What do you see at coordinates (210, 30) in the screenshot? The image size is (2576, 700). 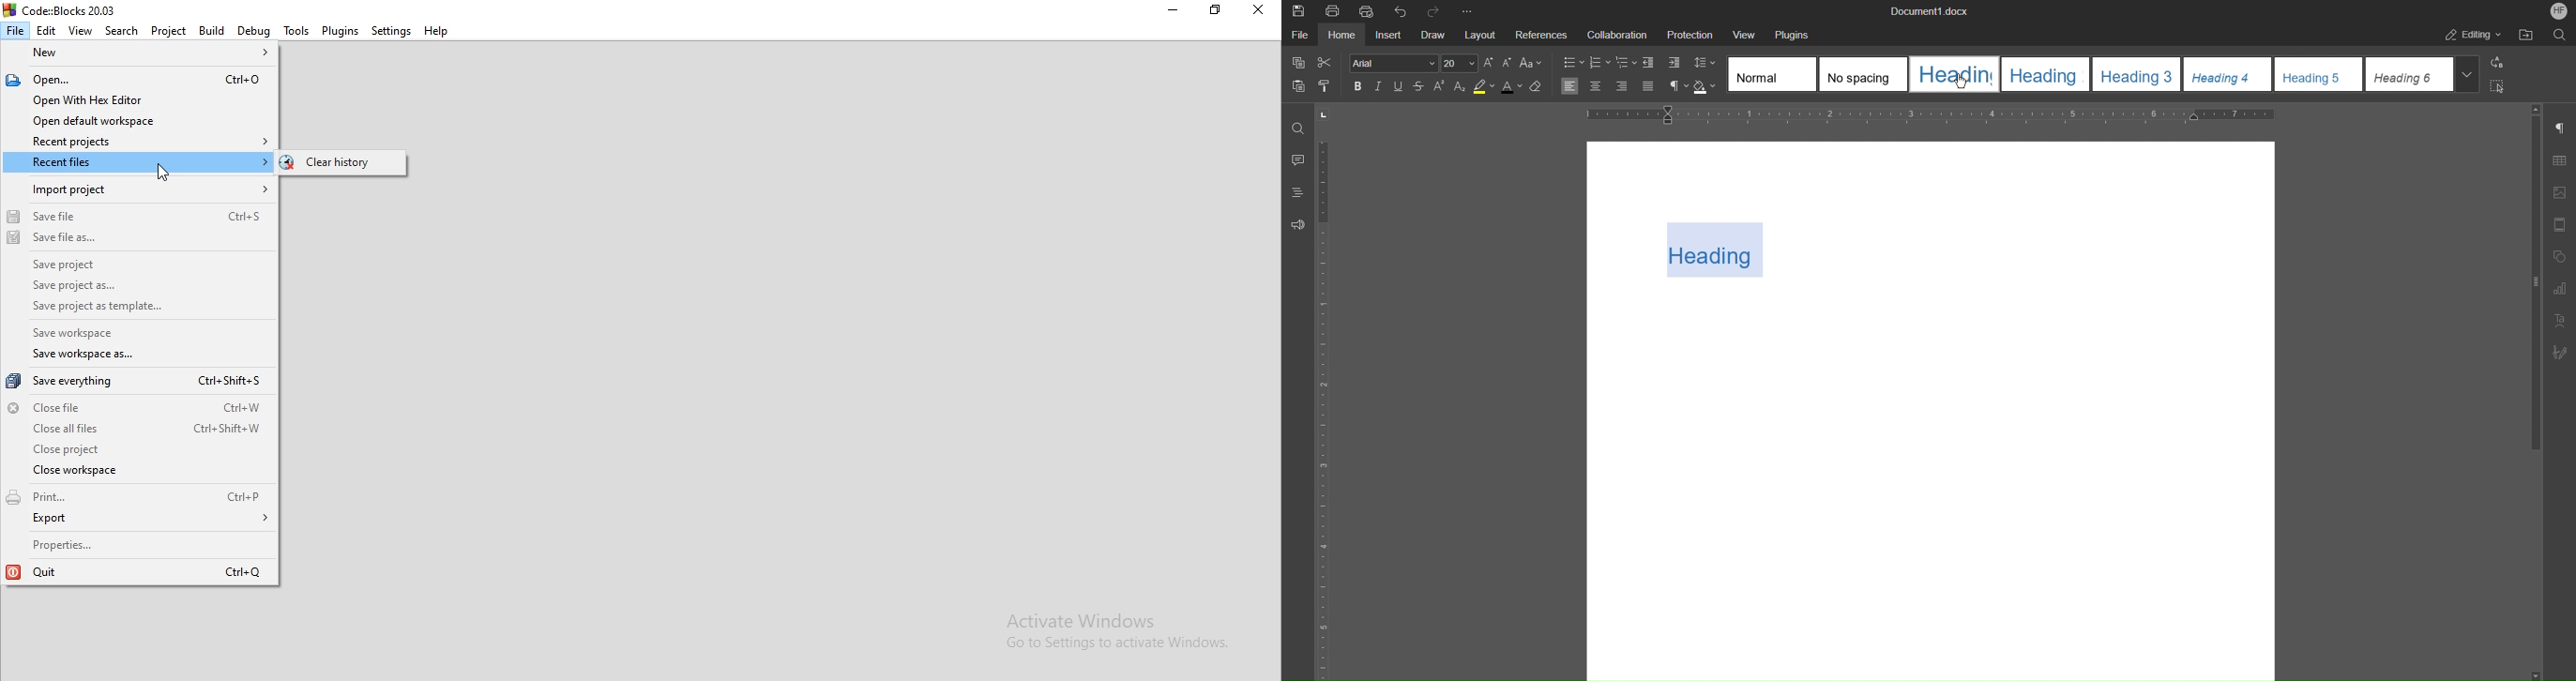 I see `bulid` at bounding box center [210, 30].